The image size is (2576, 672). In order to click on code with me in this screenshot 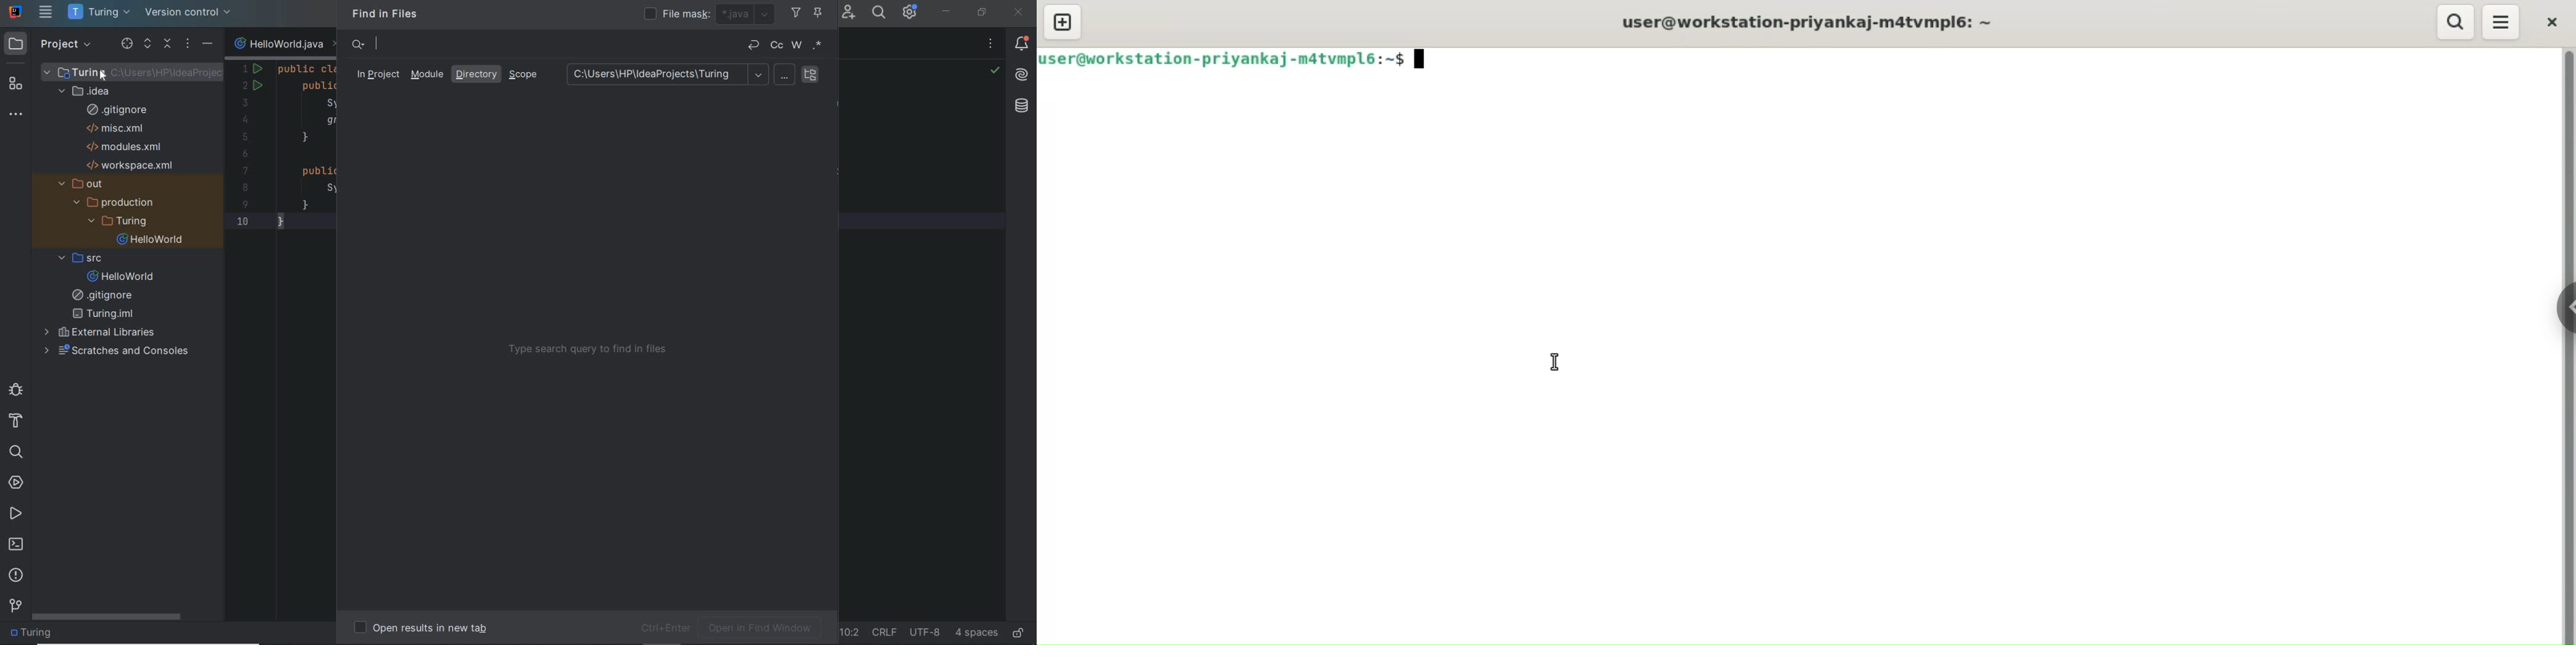, I will do `click(848, 17)`.